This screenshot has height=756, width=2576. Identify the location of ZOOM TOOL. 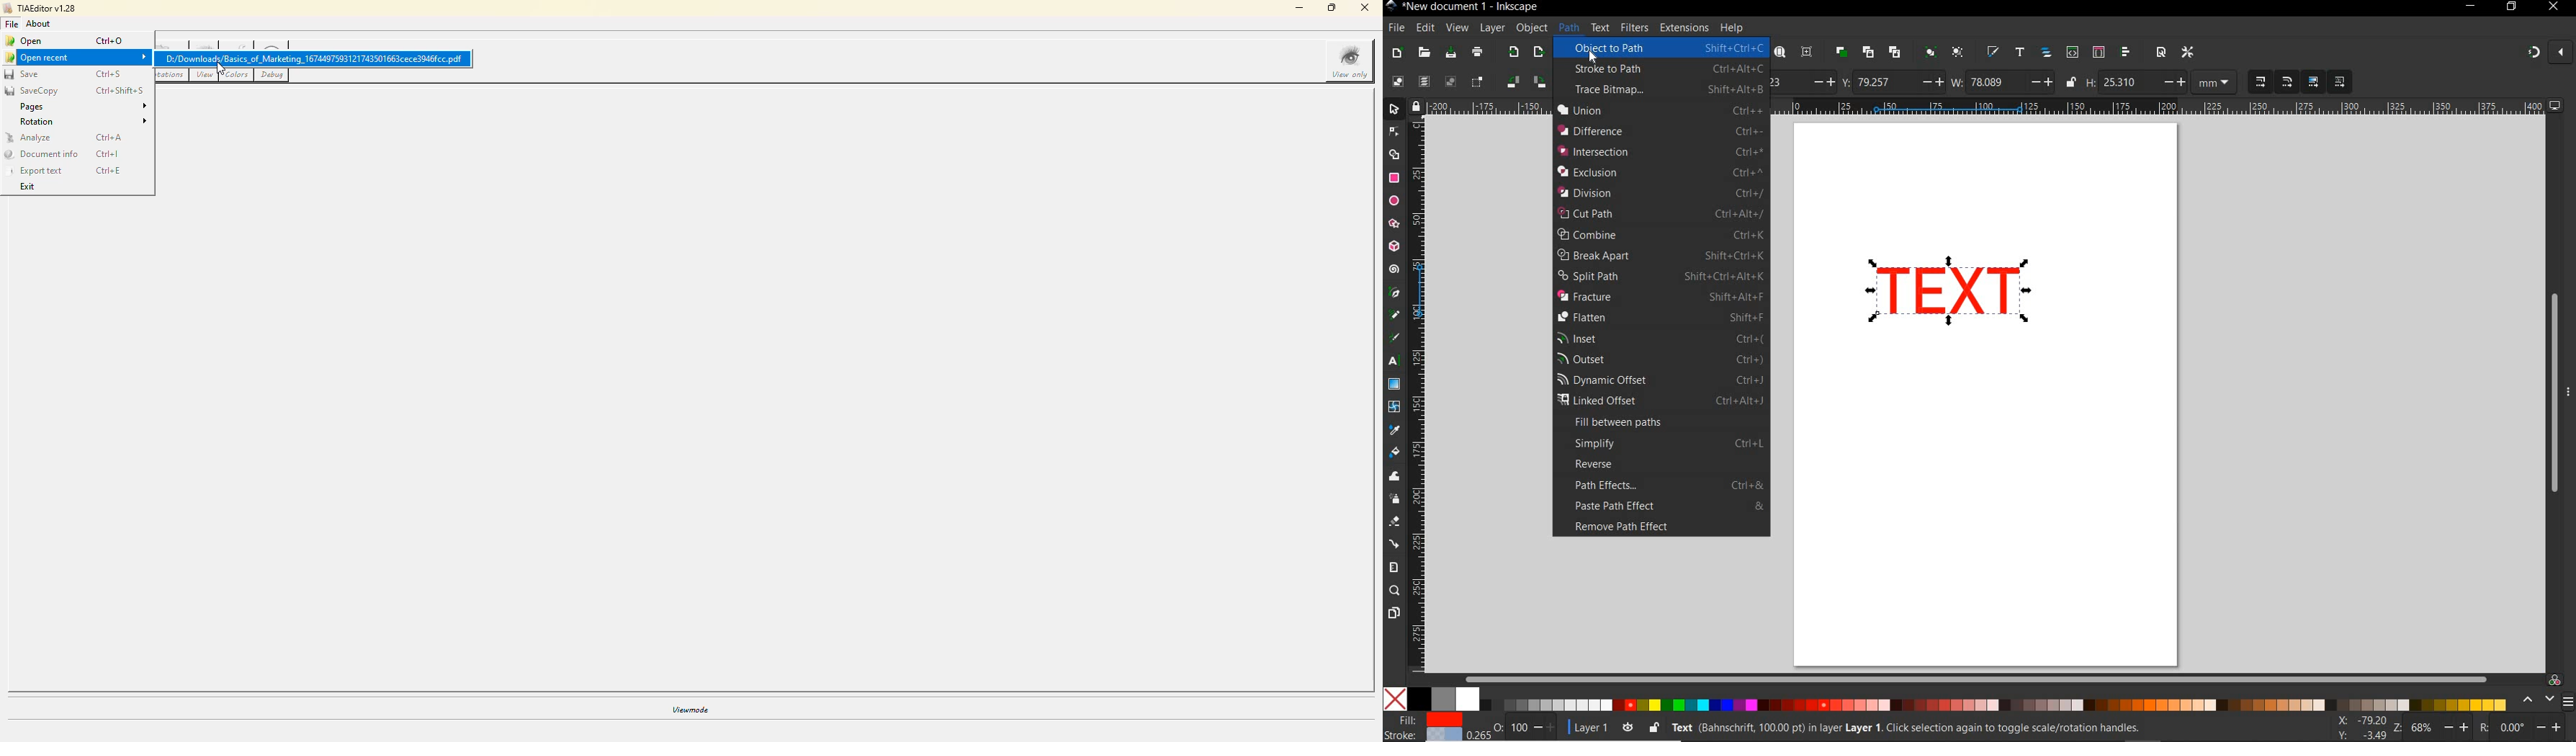
(1395, 591).